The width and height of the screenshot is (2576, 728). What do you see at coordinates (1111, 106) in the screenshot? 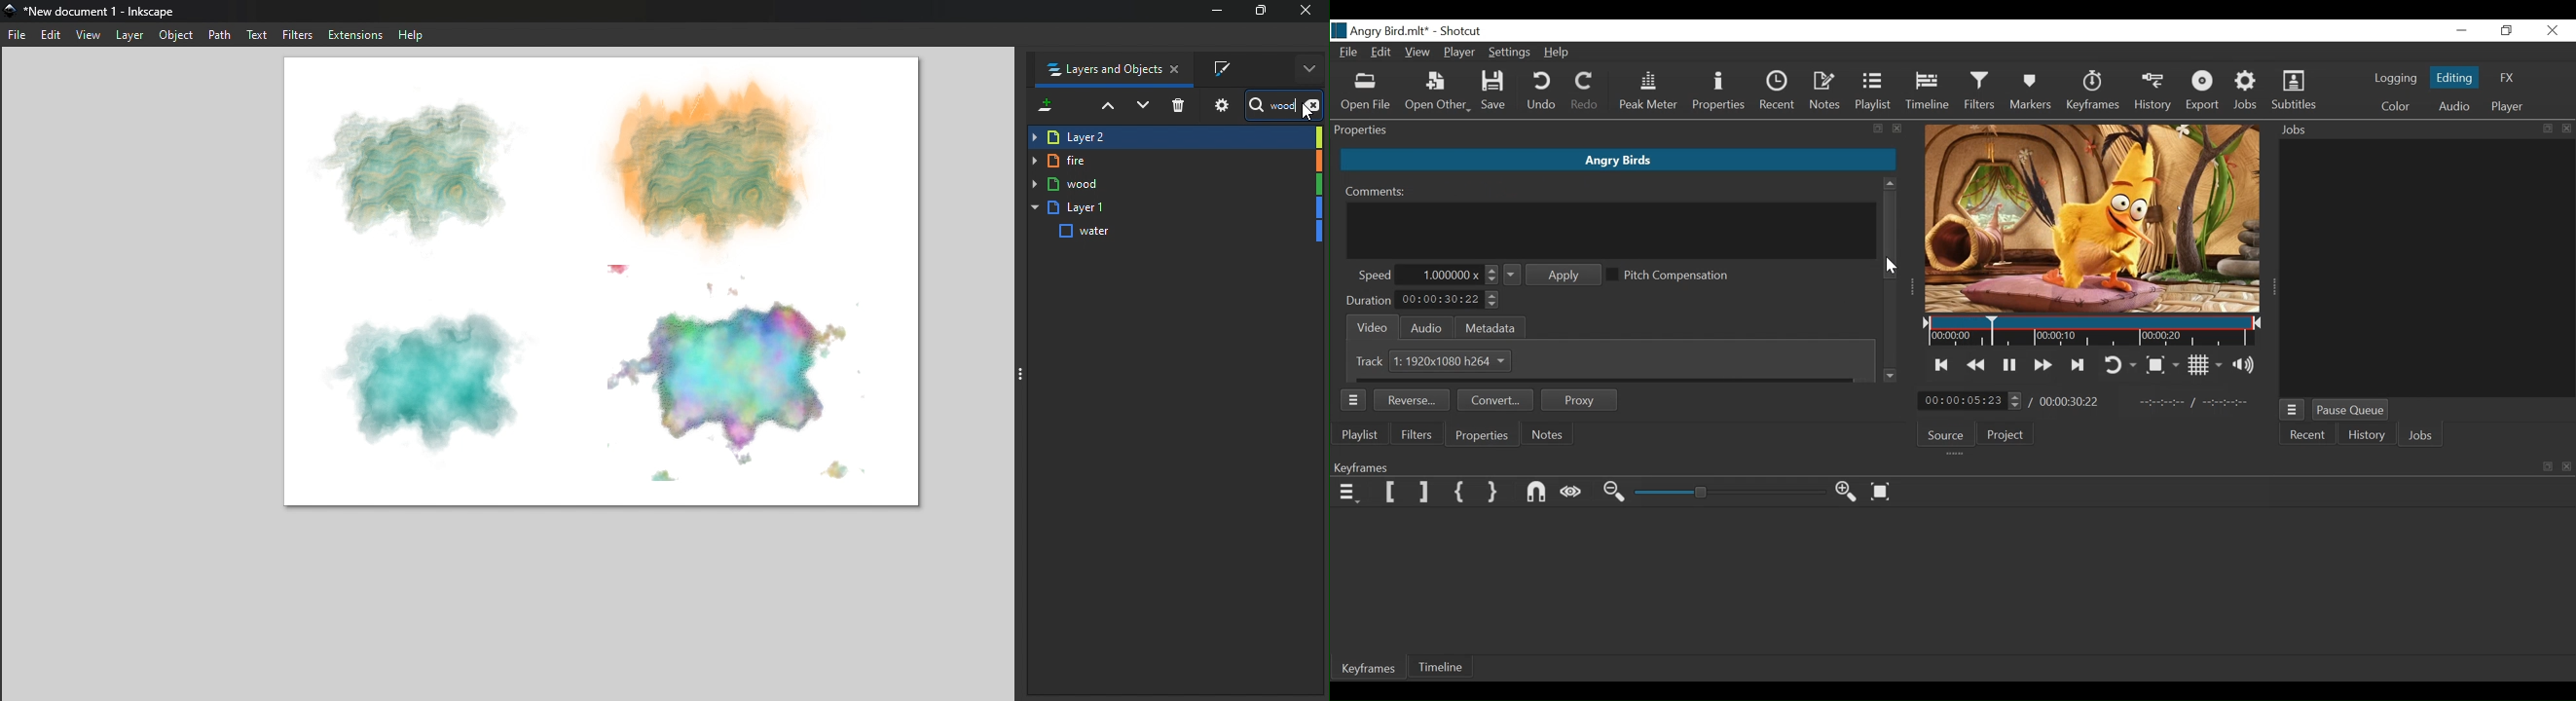
I see `Raise selection on step` at bounding box center [1111, 106].